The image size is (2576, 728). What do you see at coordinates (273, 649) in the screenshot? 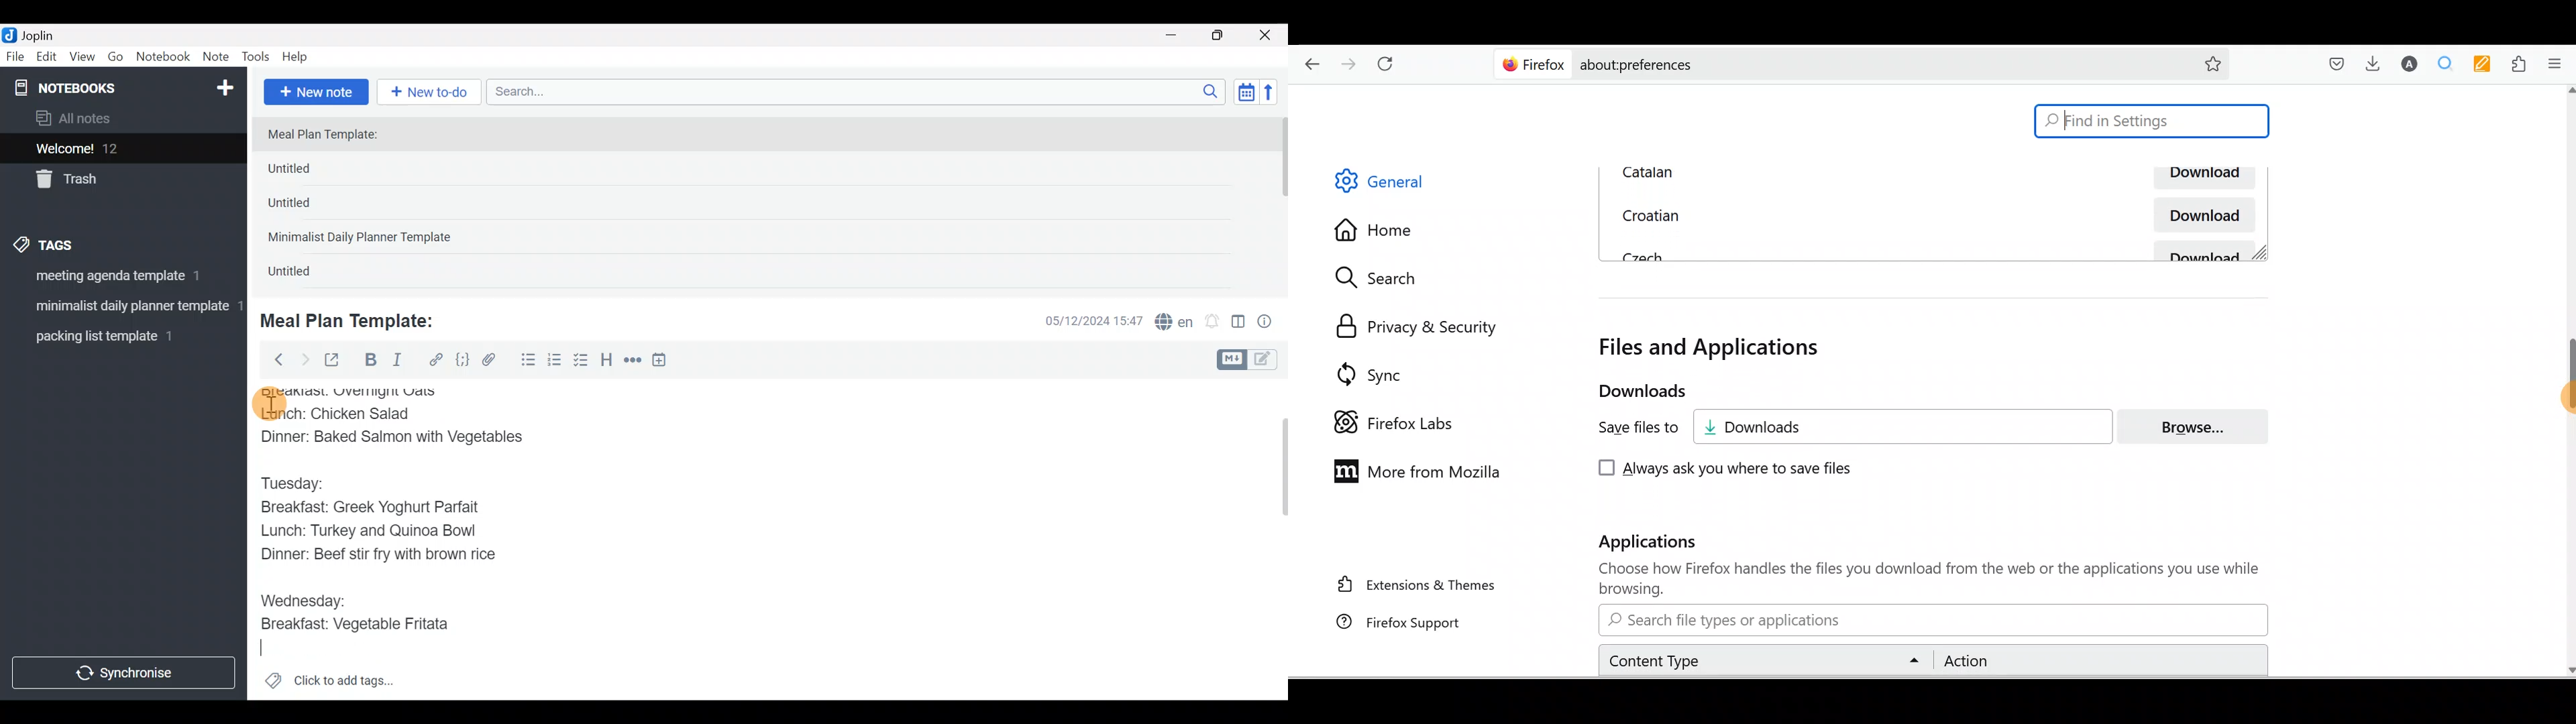
I see `text Cursor` at bounding box center [273, 649].